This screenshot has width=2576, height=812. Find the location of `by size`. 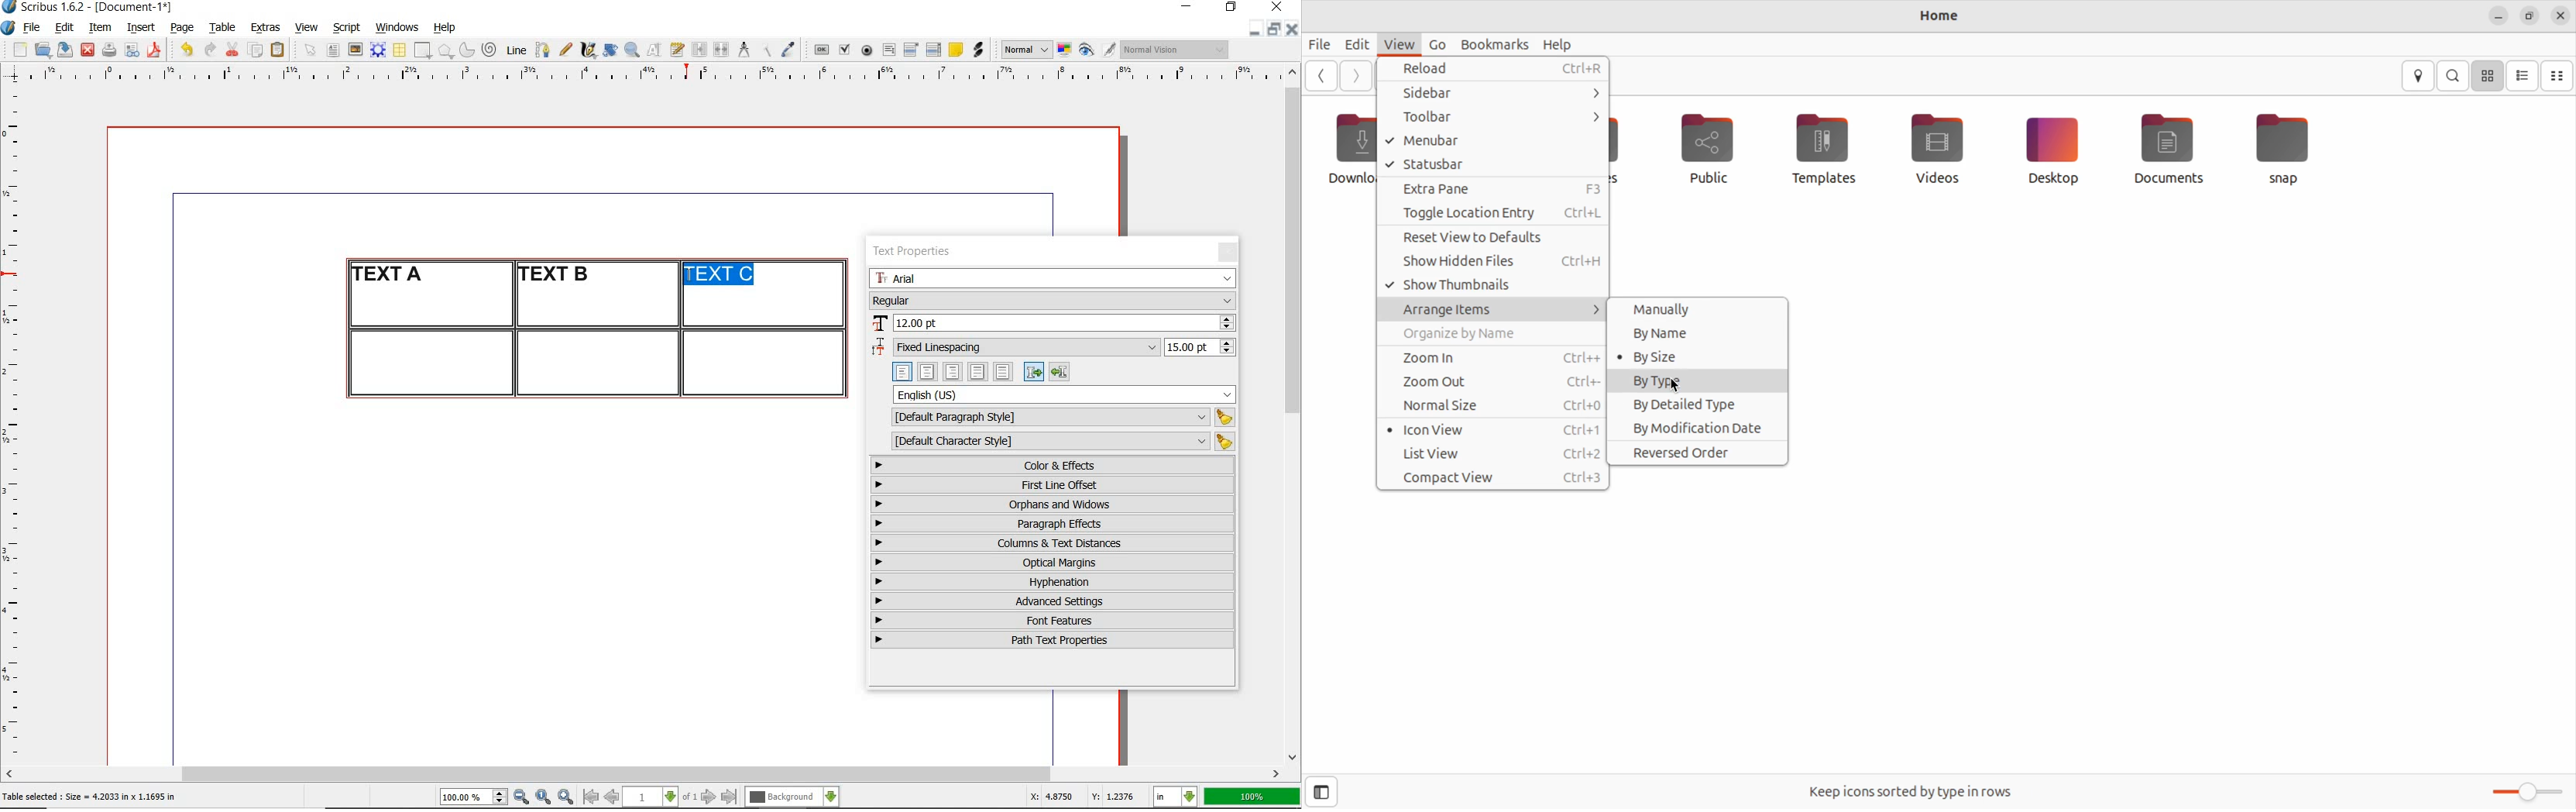

by size is located at coordinates (1689, 356).